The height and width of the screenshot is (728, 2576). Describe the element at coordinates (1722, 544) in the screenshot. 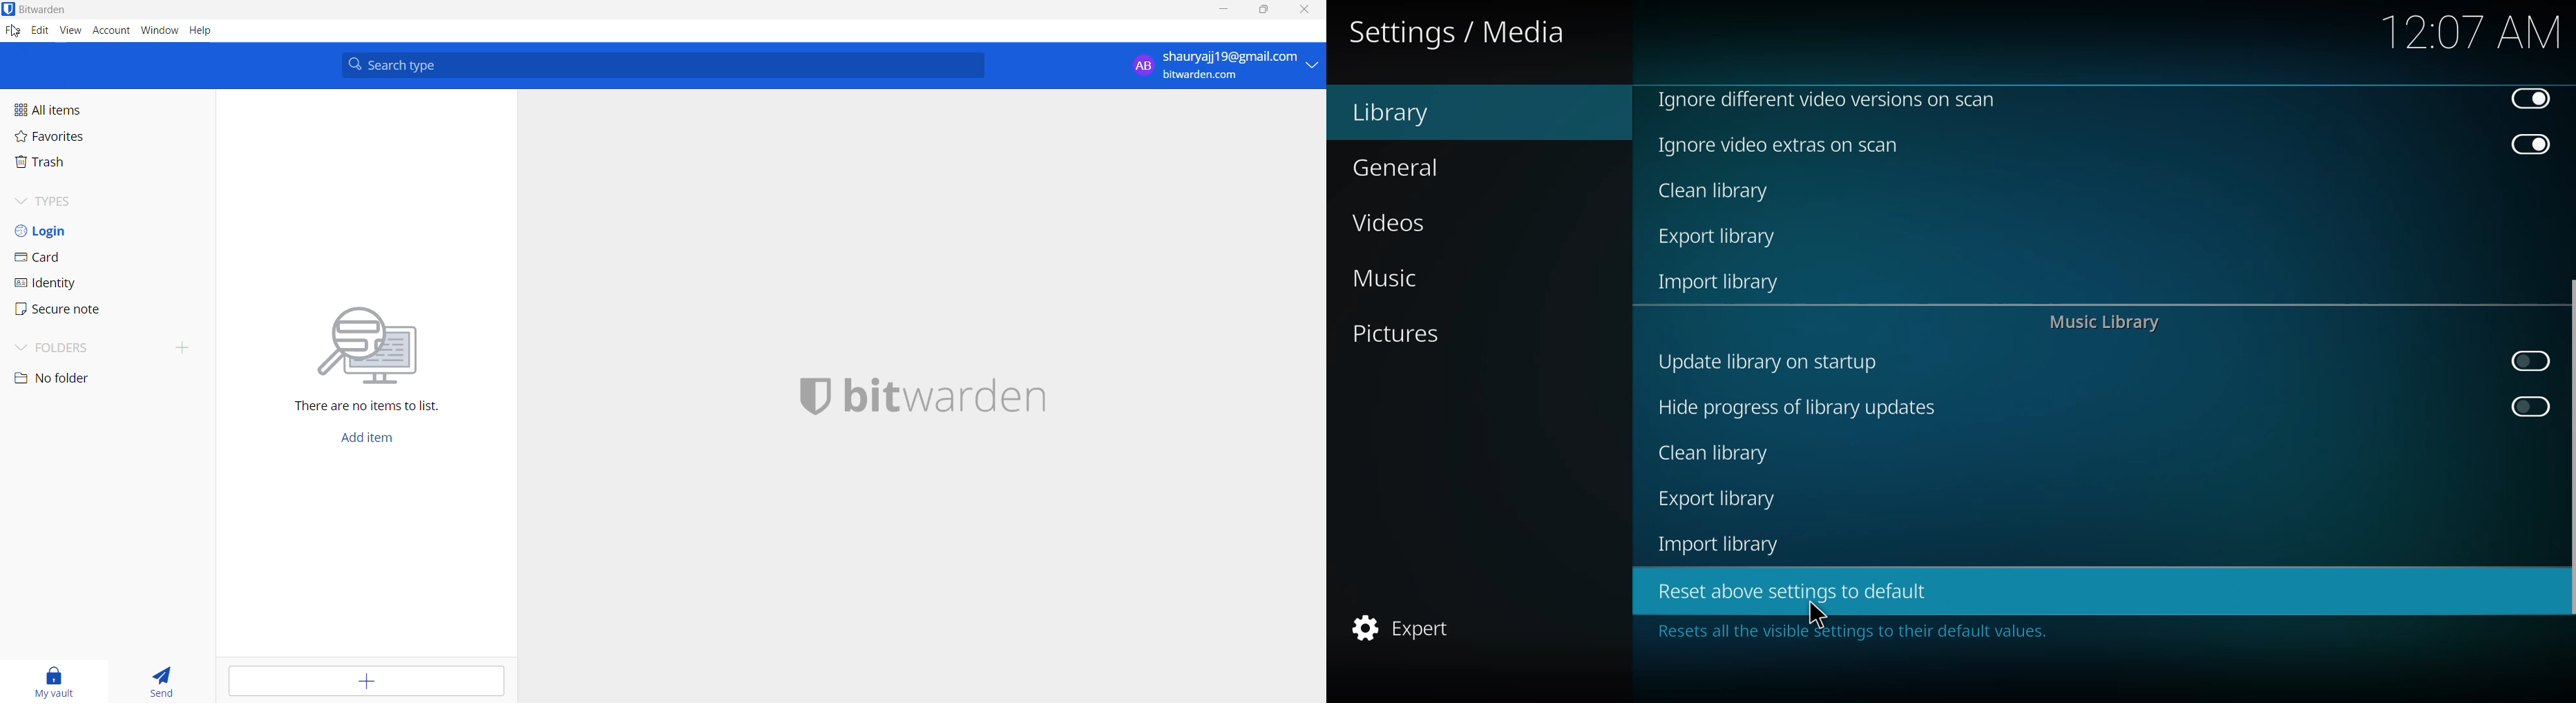

I see `import` at that location.